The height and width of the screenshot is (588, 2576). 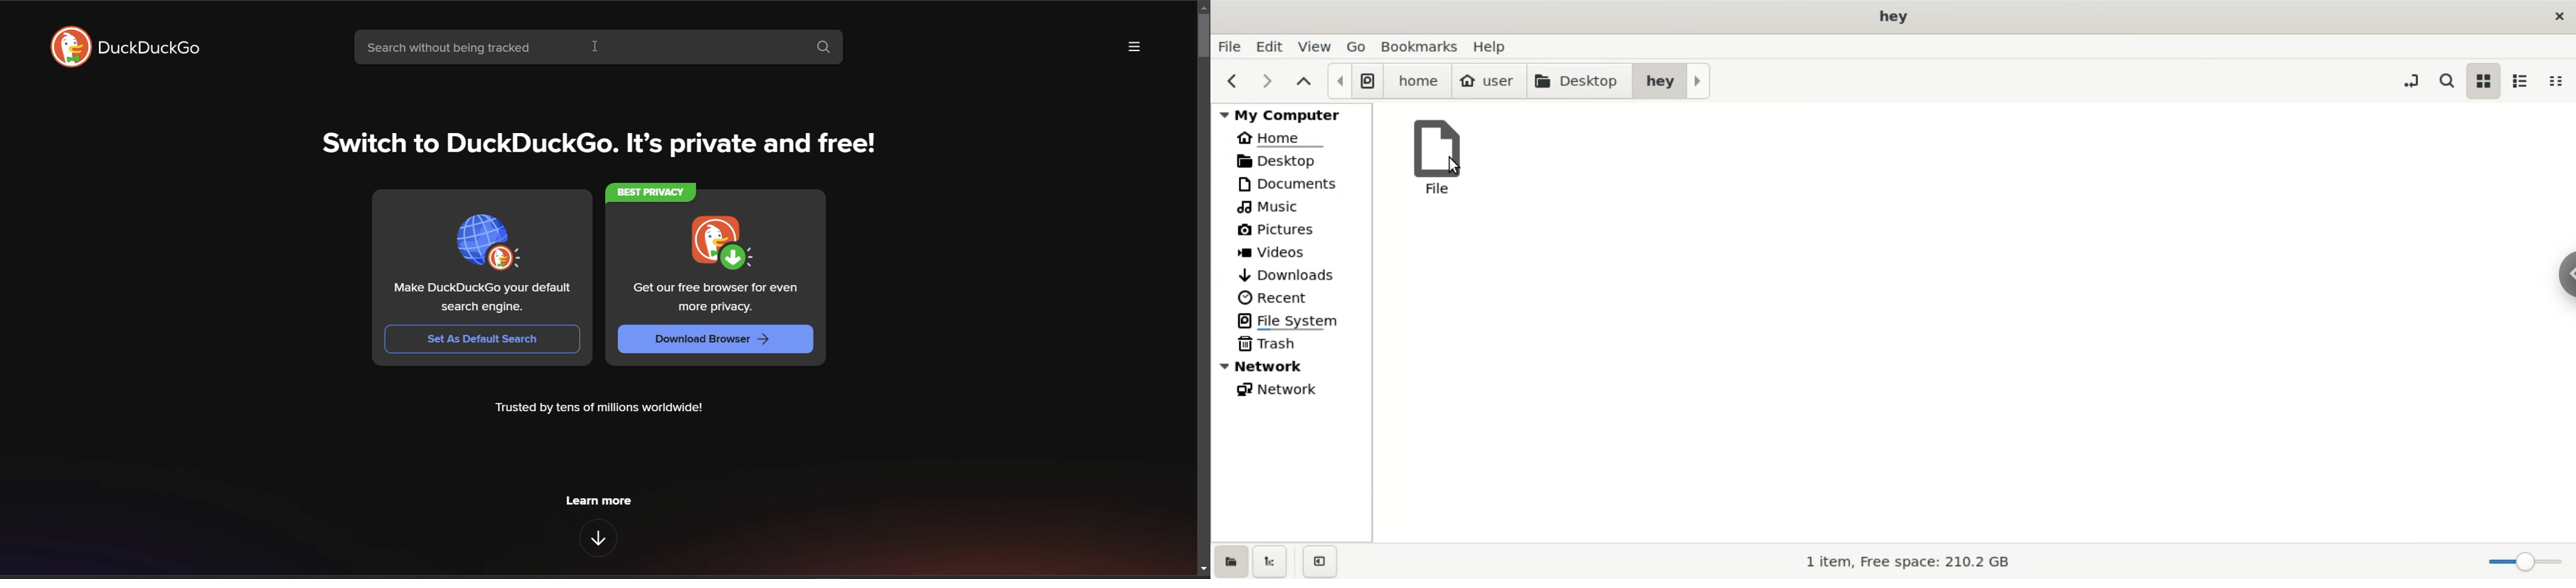 What do you see at coordinates (1434, 154) in the screenshot?
I see `file` at bounding box center [1434, 154].